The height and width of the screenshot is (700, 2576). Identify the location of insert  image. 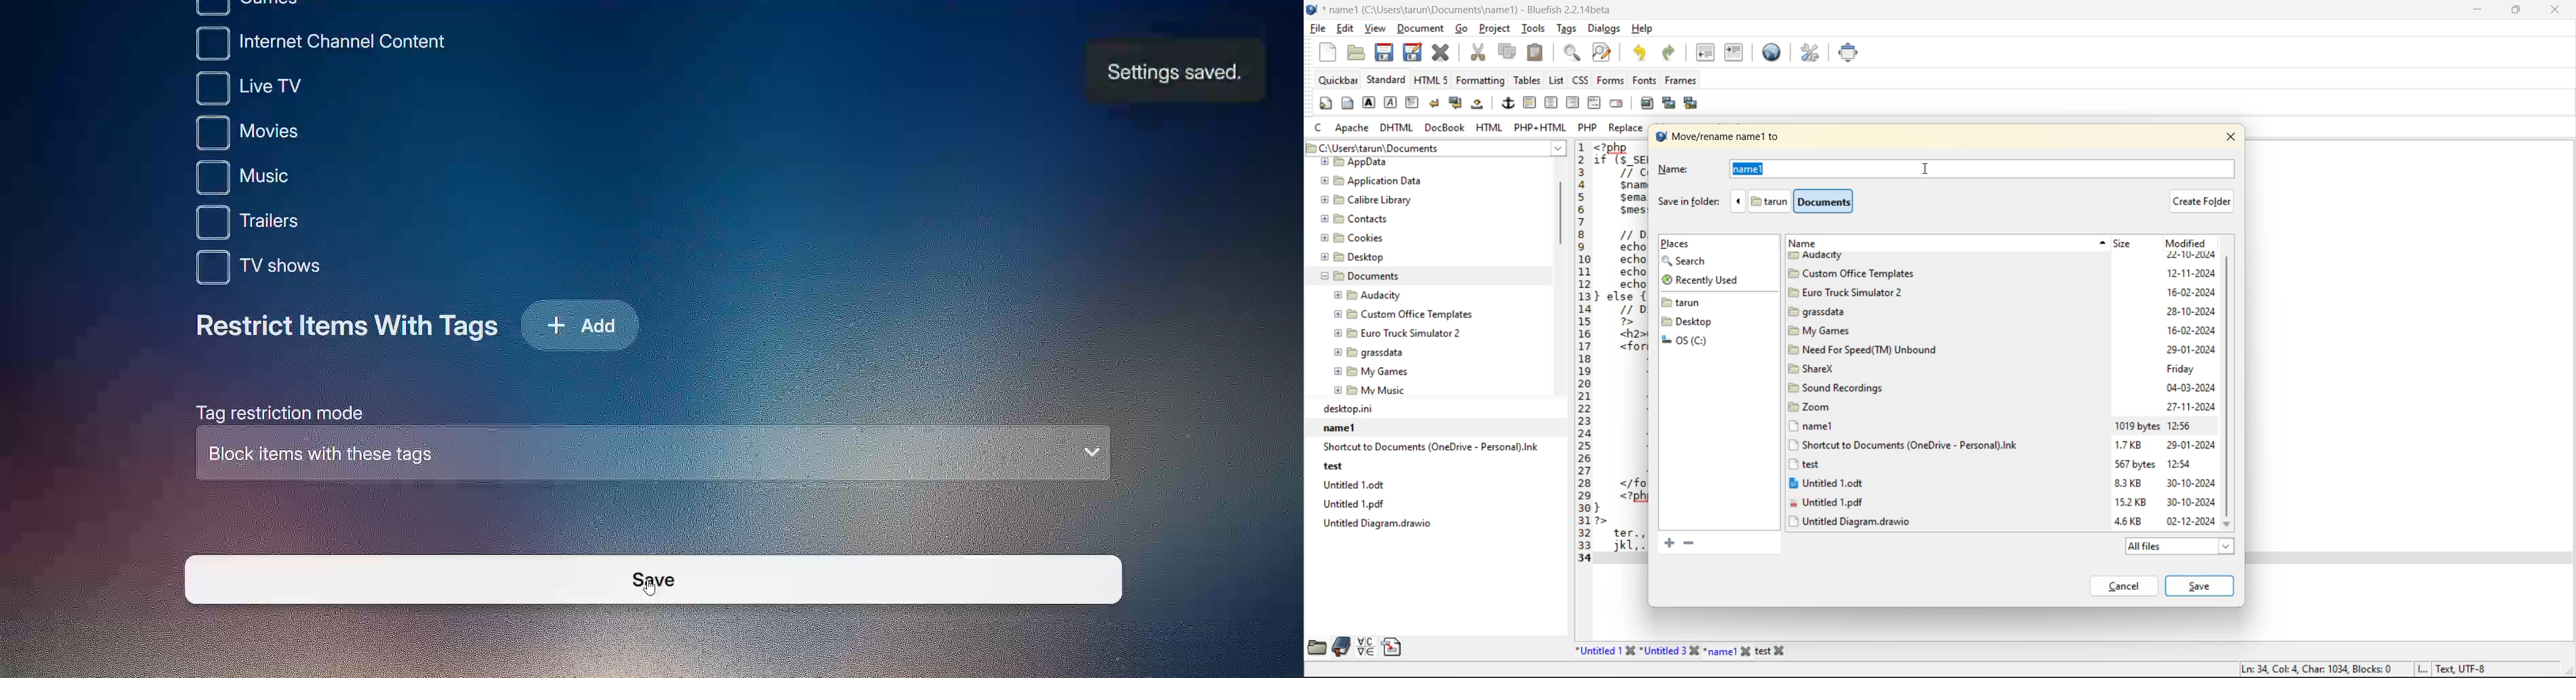
(1648, 102).